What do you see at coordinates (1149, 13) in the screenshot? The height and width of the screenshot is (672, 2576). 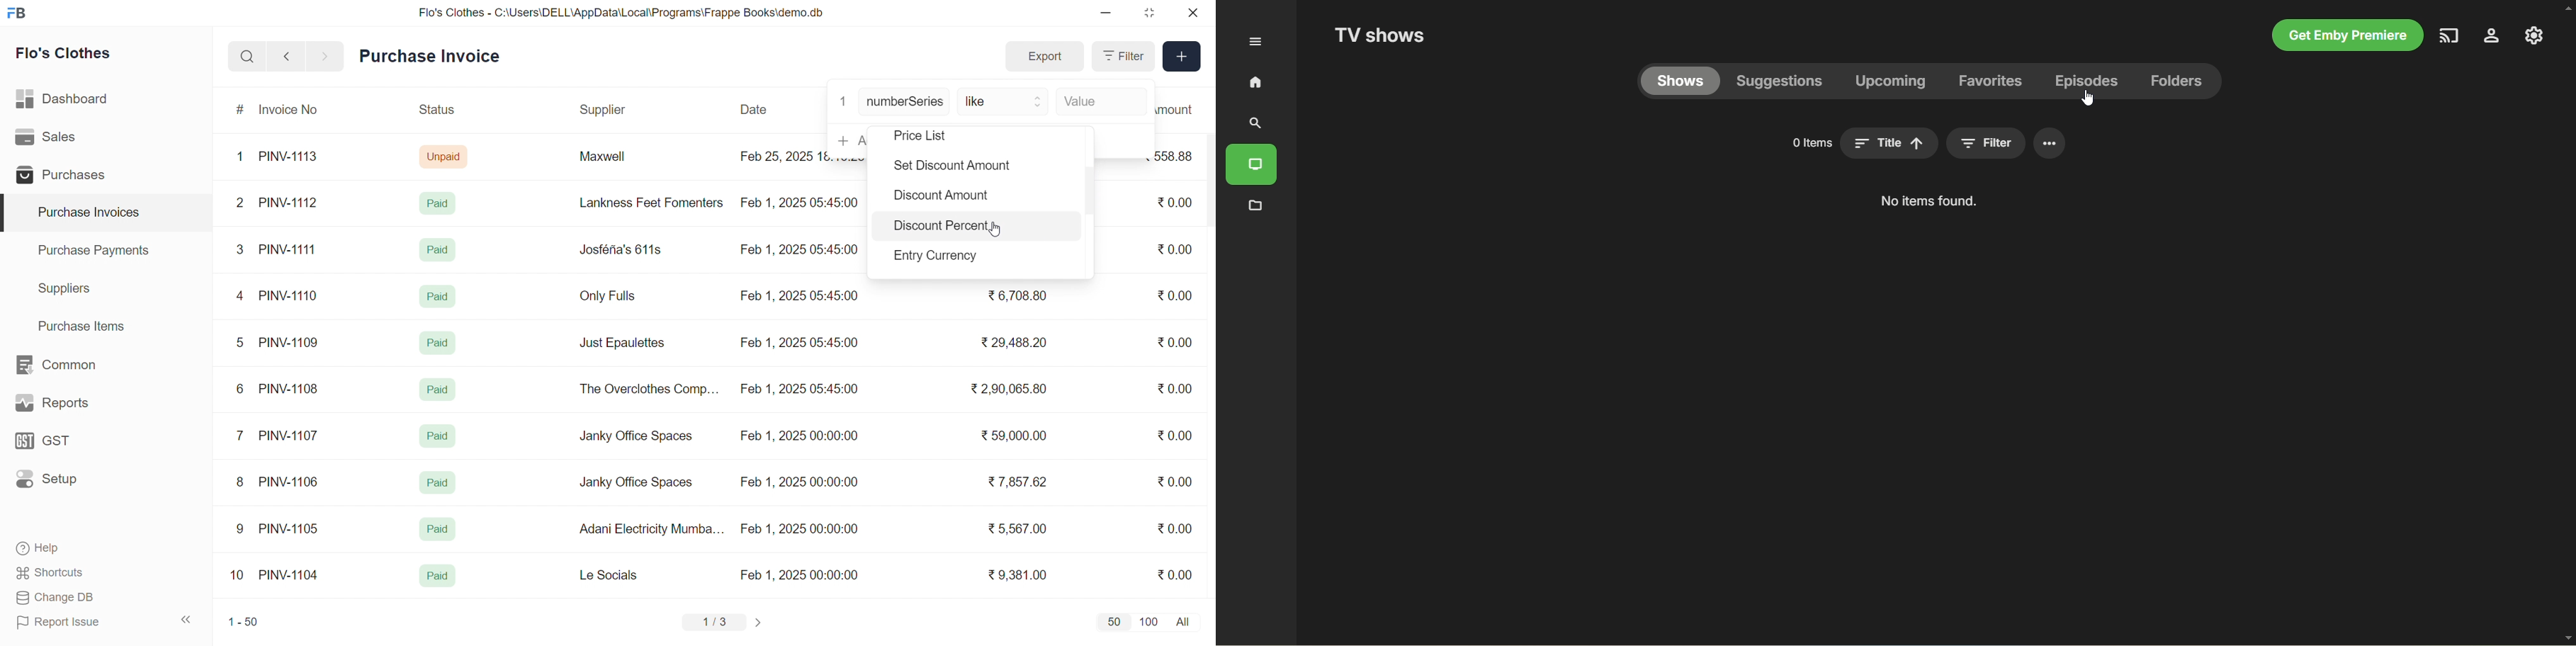 I see `resize` at bounding box center [1149, 13].